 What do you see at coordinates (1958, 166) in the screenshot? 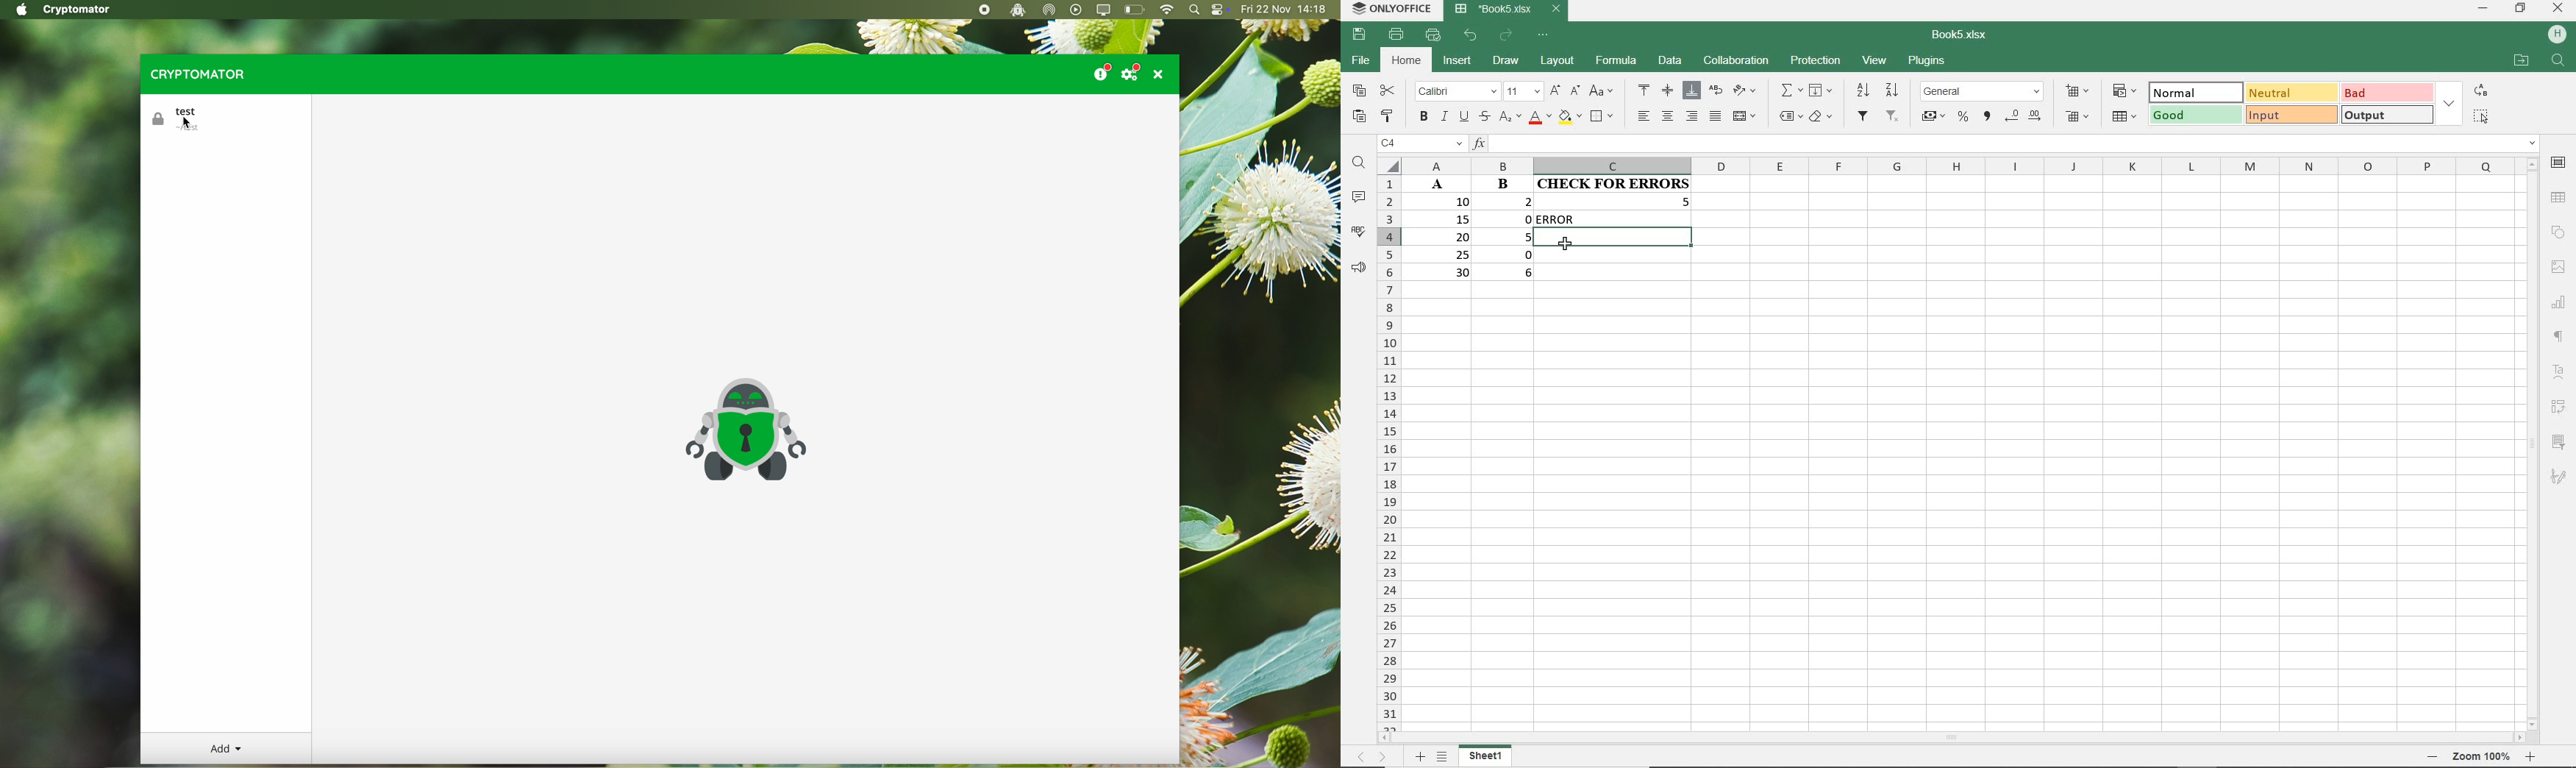
I see `COLUMNS` at bounding box center [1958, 166].